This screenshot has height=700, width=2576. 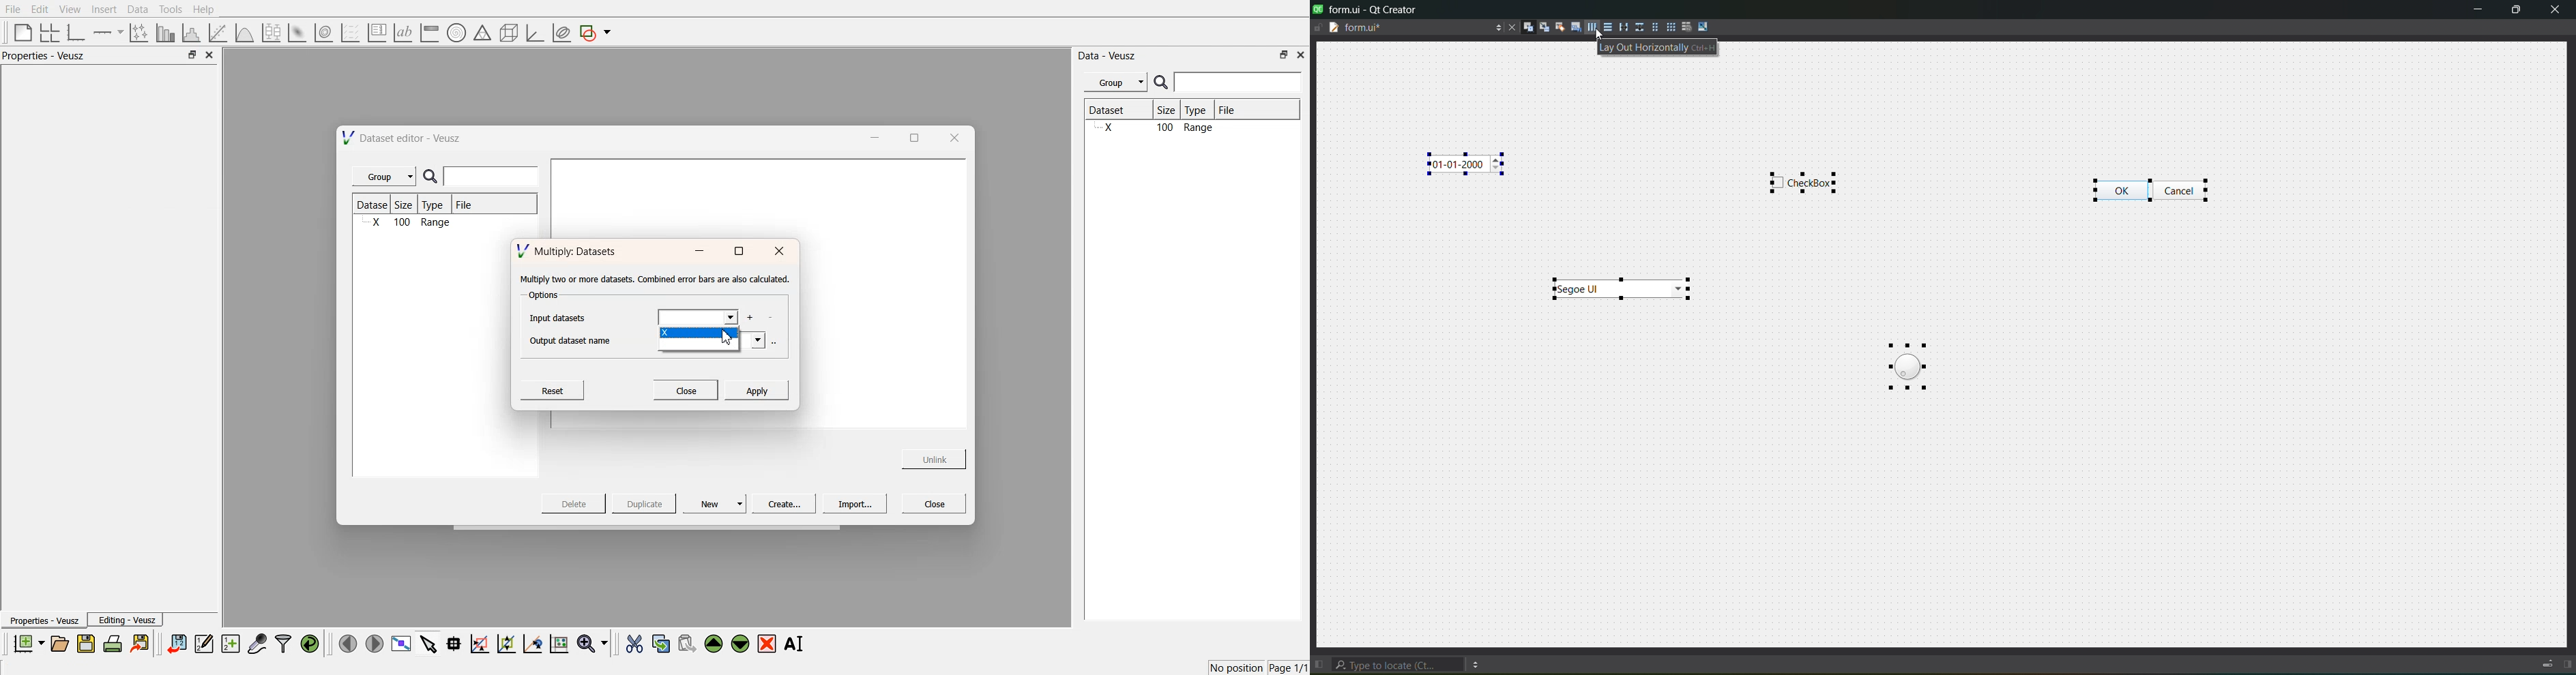 What do you see at coordinates (348, 643) in the screenshot?
I see `move left` at bounding box center [348, 643].